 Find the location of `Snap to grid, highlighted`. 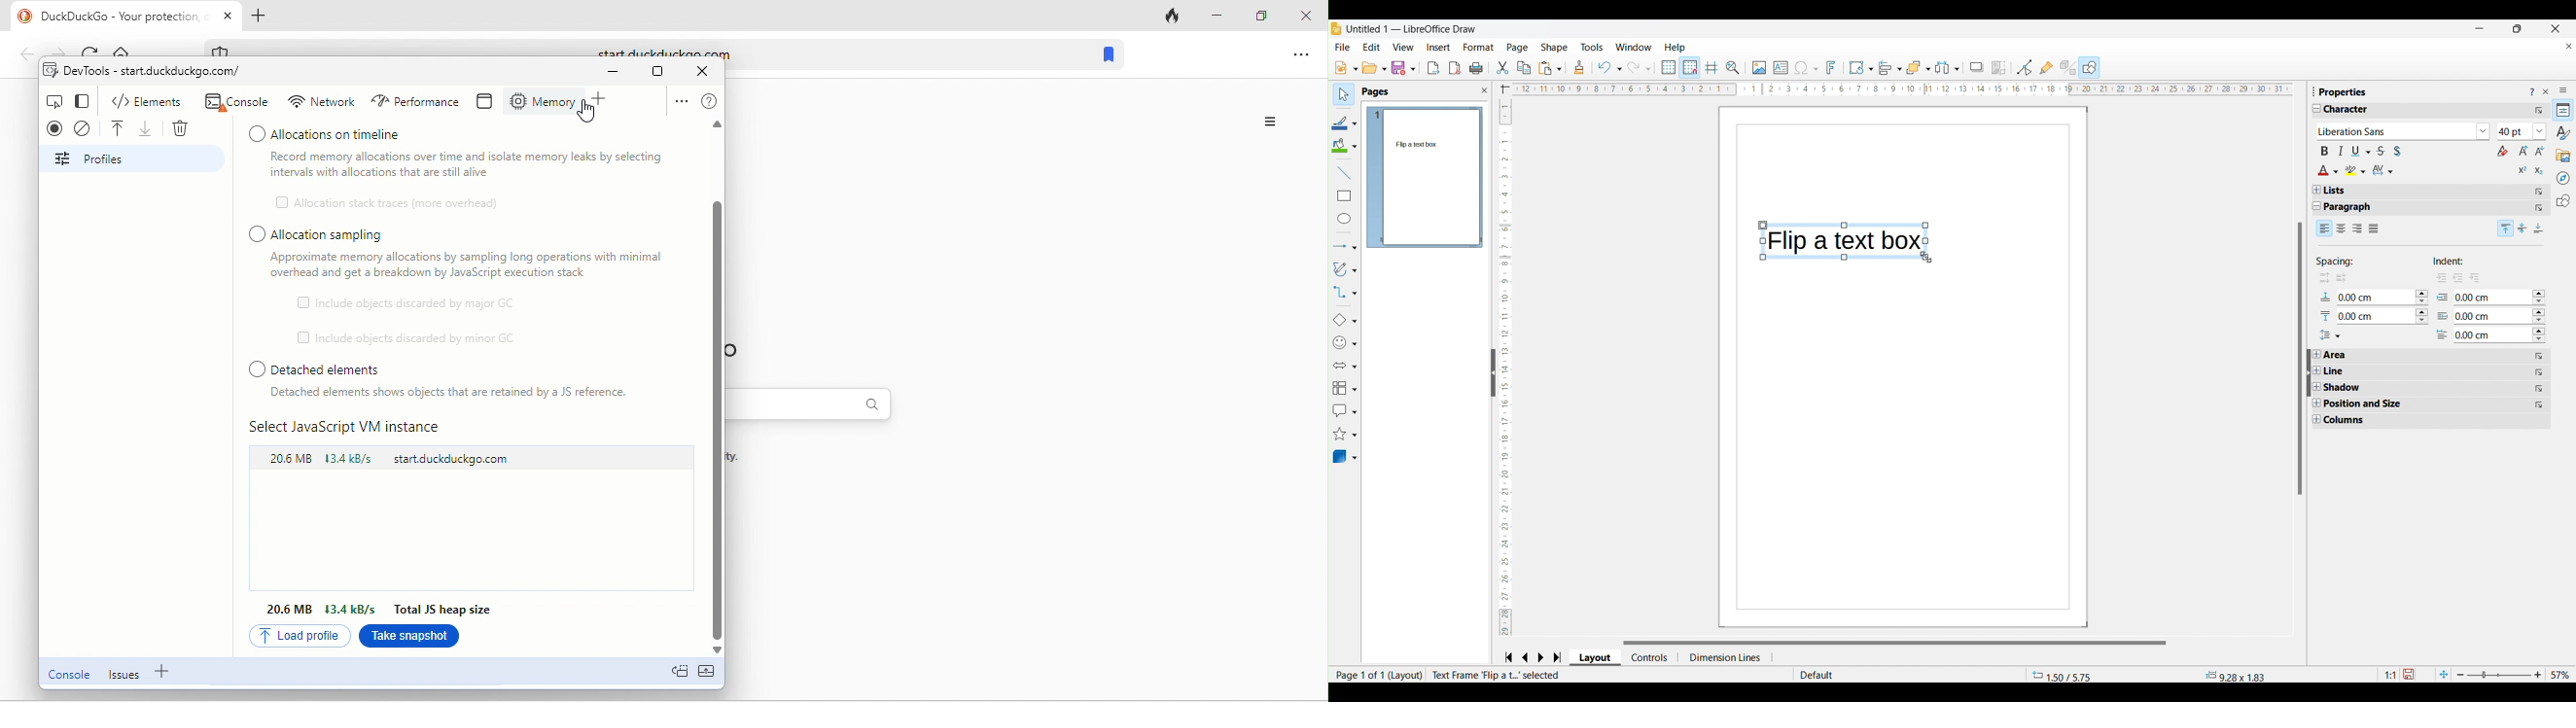

Snap to grid, highlighted is located at coordinates (1689, 68).